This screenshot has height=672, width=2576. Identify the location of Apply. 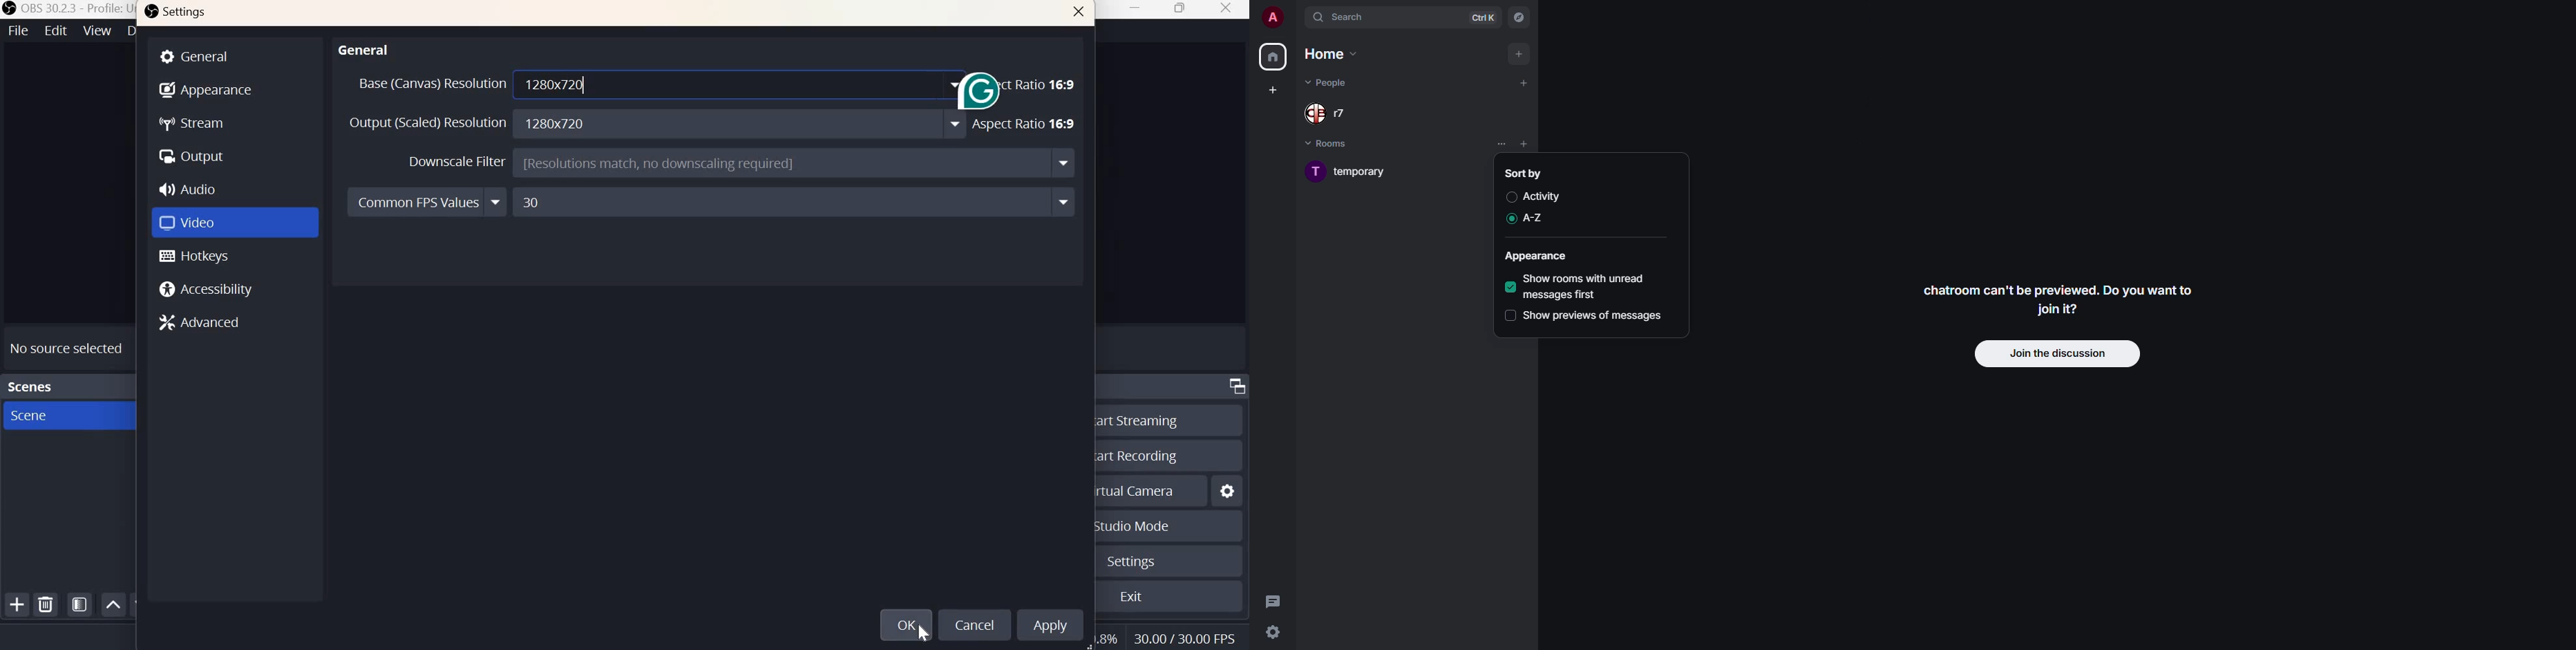
(1050, 624).